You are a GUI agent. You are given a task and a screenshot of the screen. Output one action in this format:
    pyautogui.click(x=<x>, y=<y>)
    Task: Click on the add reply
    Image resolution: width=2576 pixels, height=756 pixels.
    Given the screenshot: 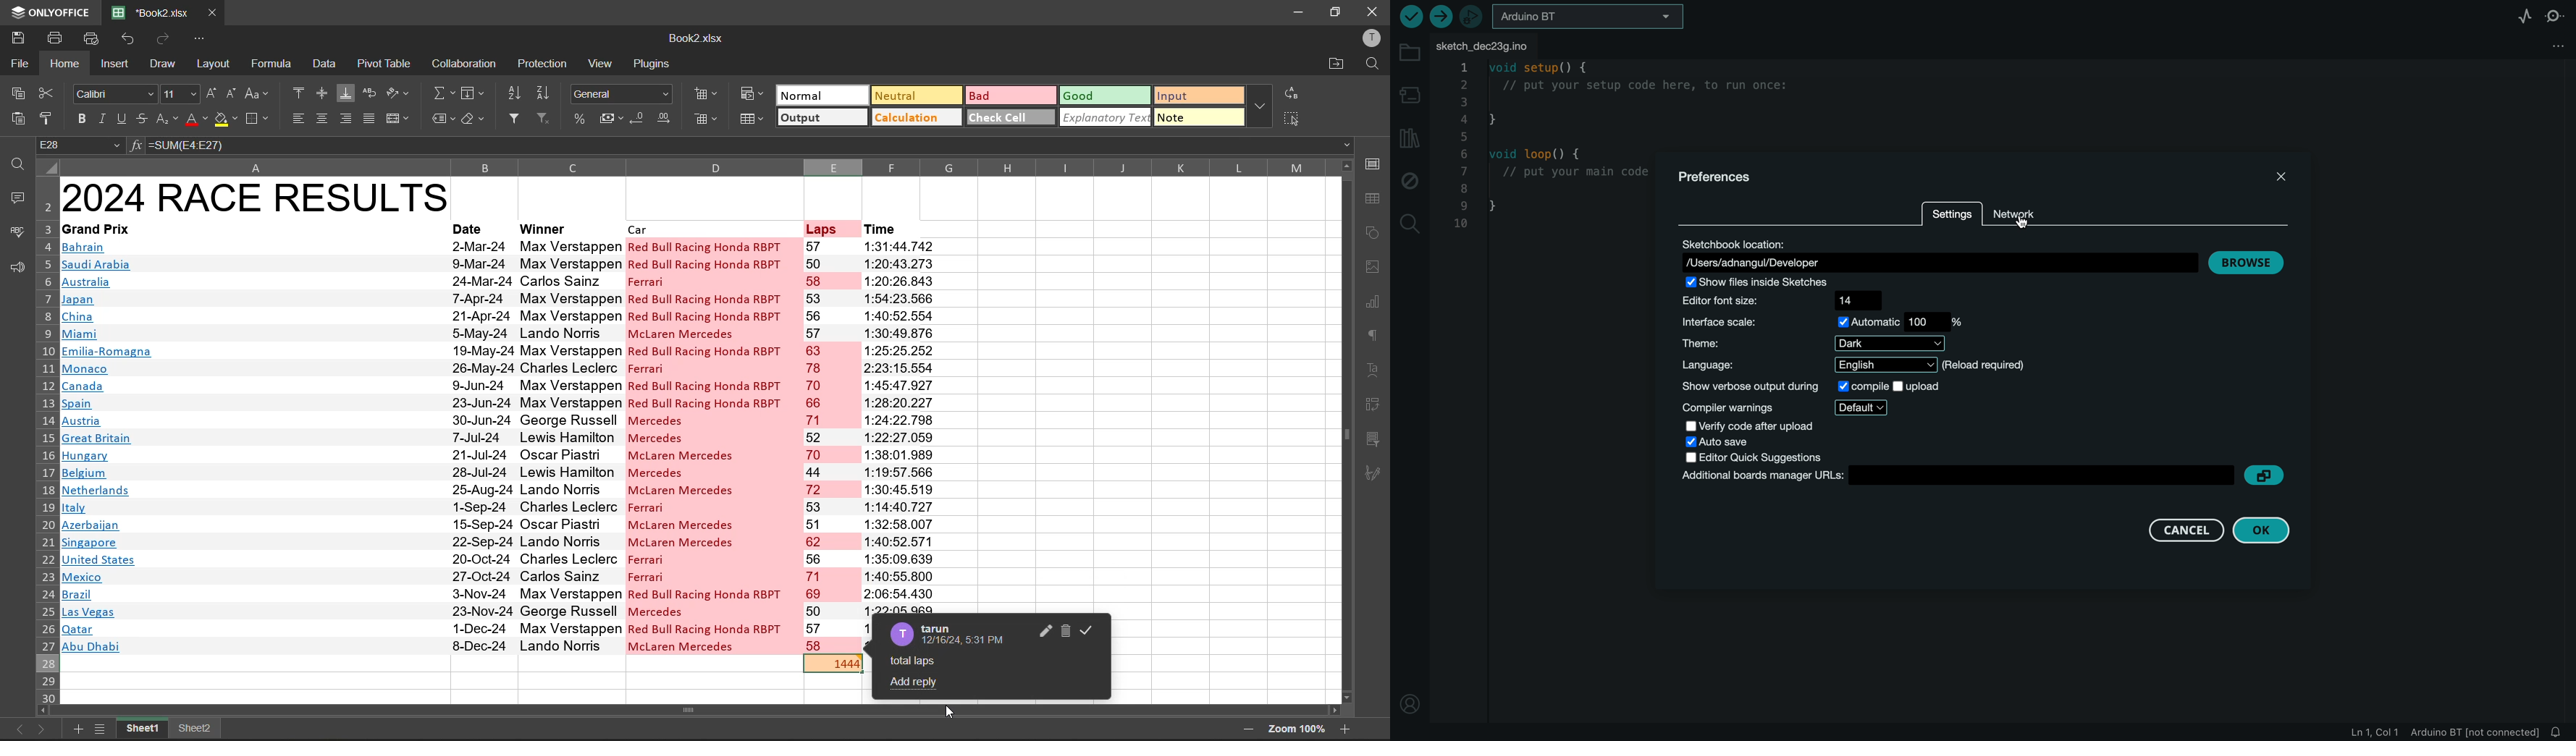 What is the action you would take?
    pyautogui.click(x=921, y=684)
    